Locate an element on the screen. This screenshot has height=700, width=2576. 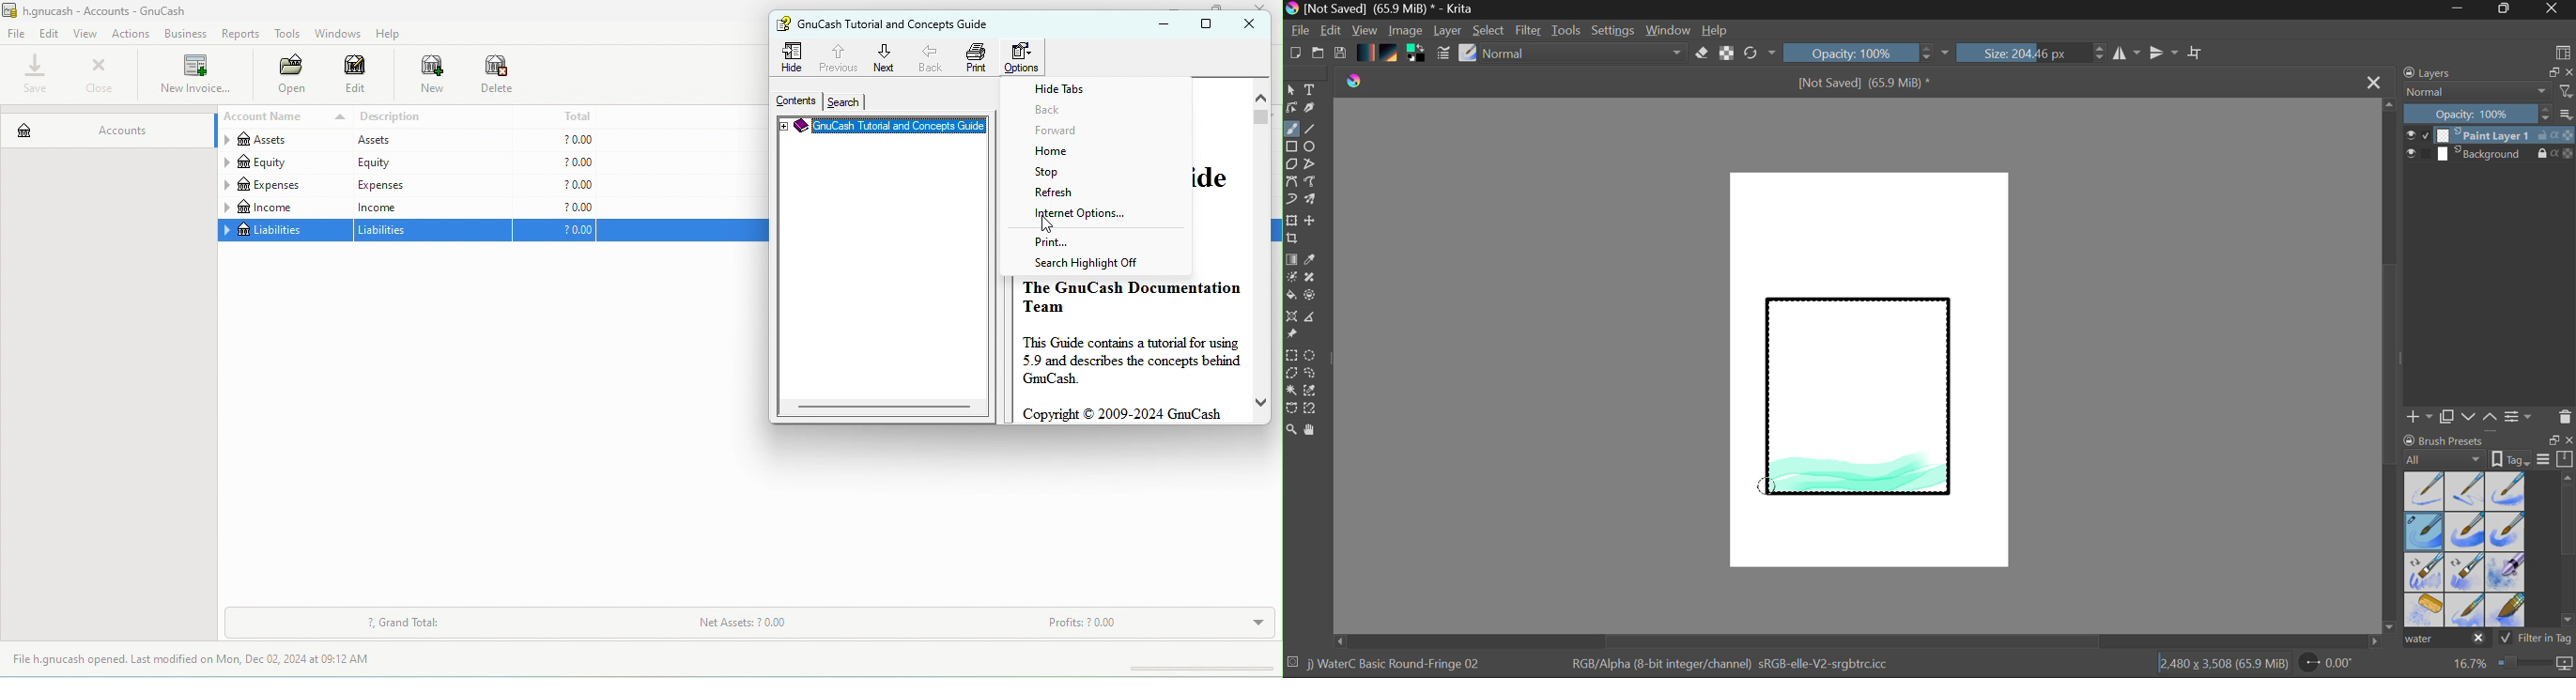
edit is located at coordinates (51, 33).